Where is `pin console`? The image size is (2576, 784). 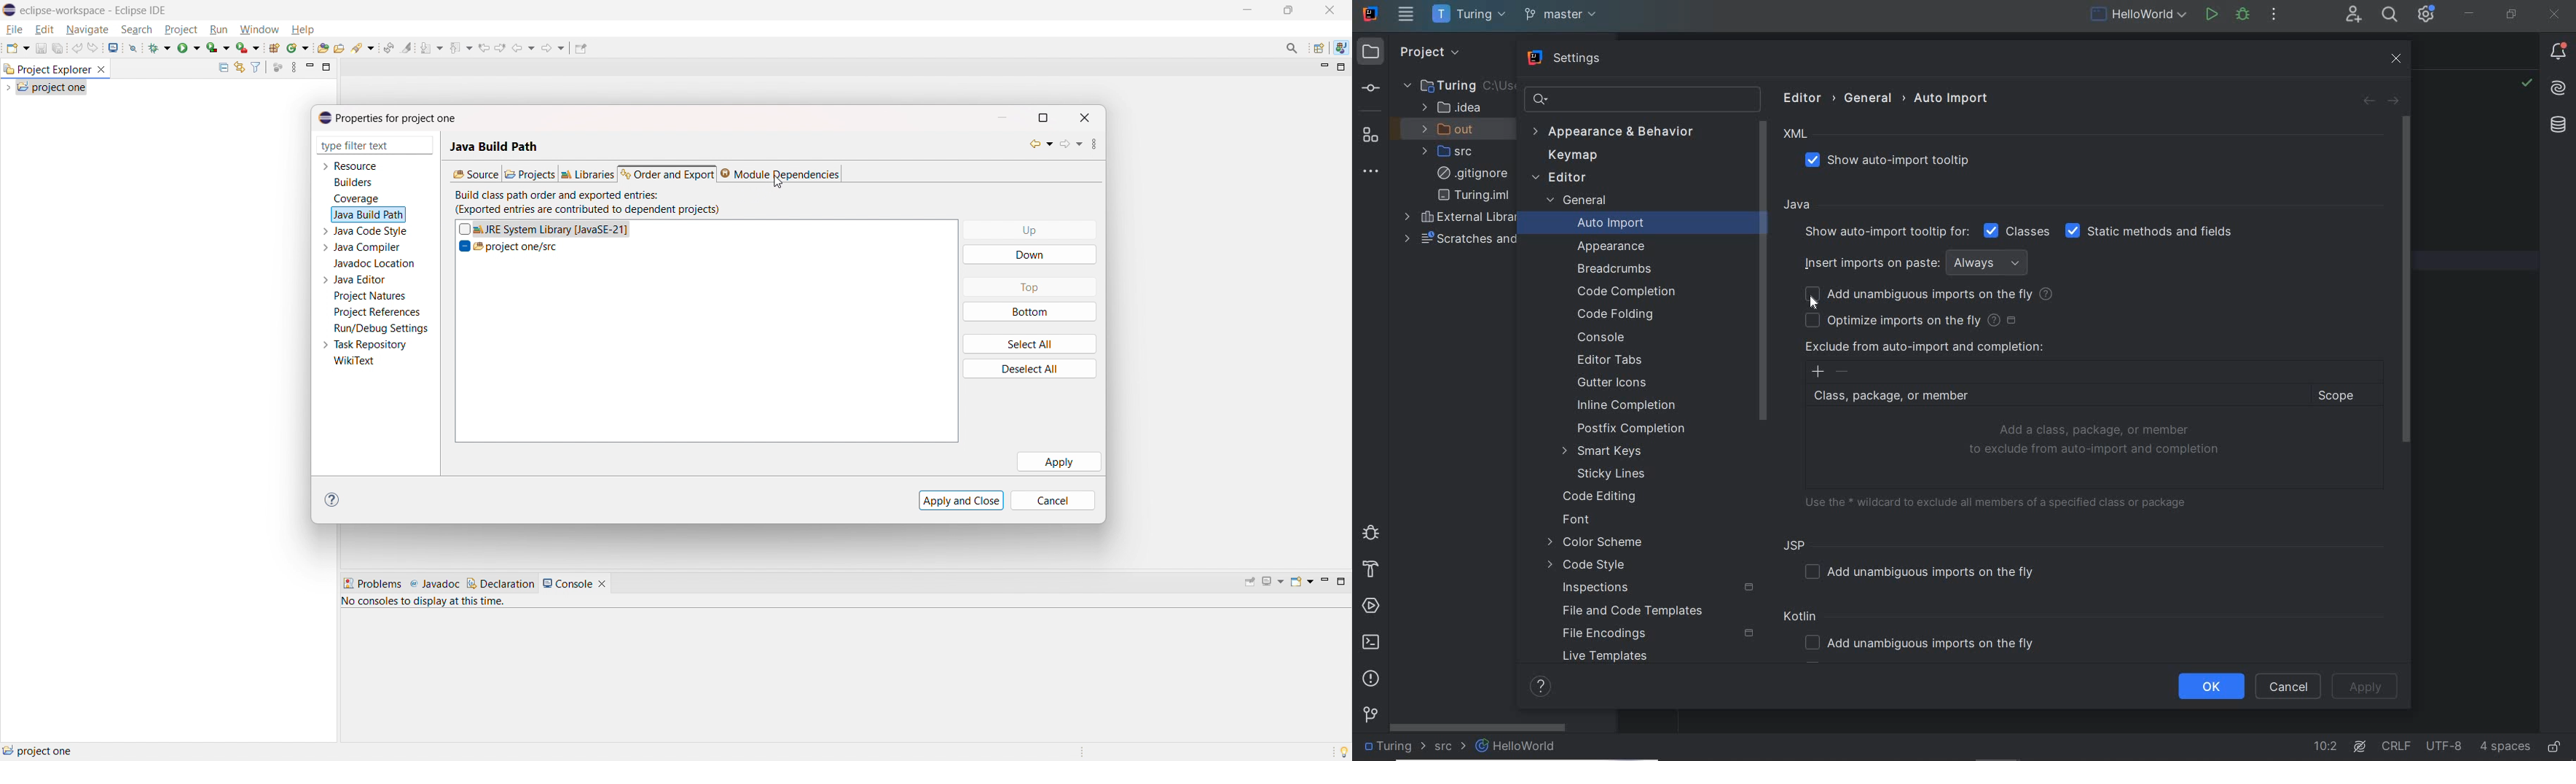 pin console is located at coordinates (1250, 583).